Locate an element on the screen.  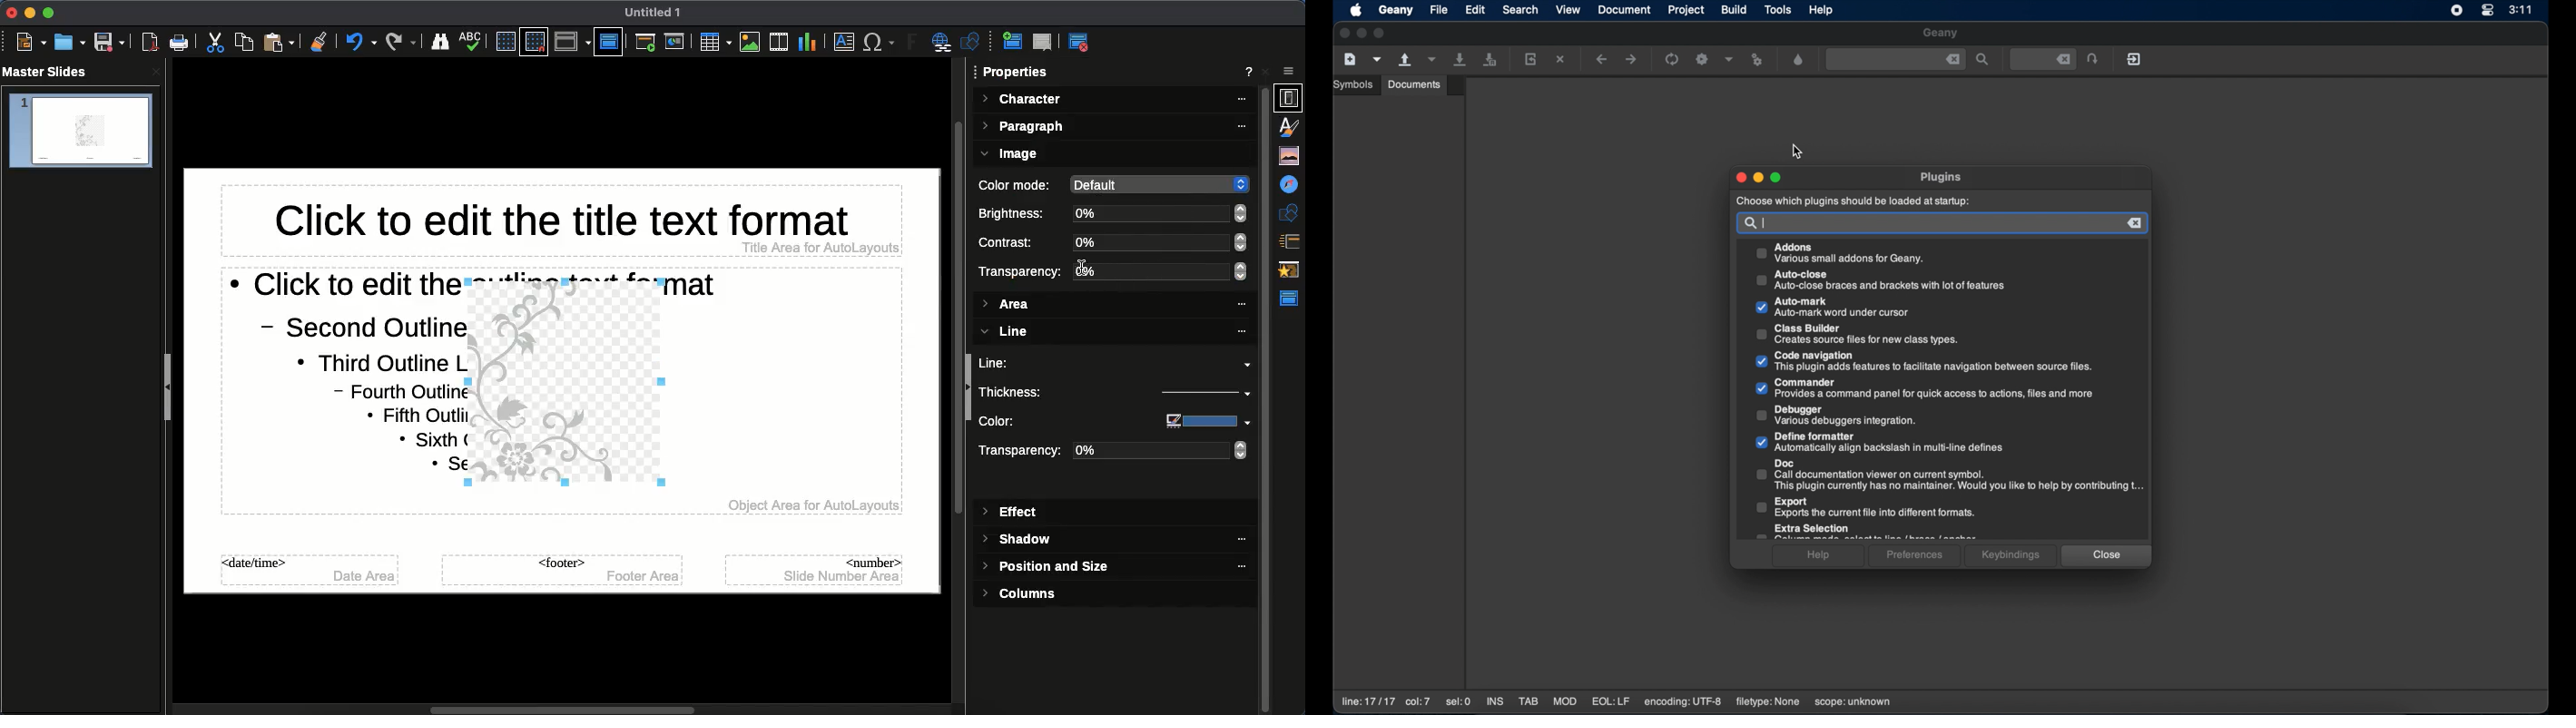
Transparency is located at coordinates (1023, 453).